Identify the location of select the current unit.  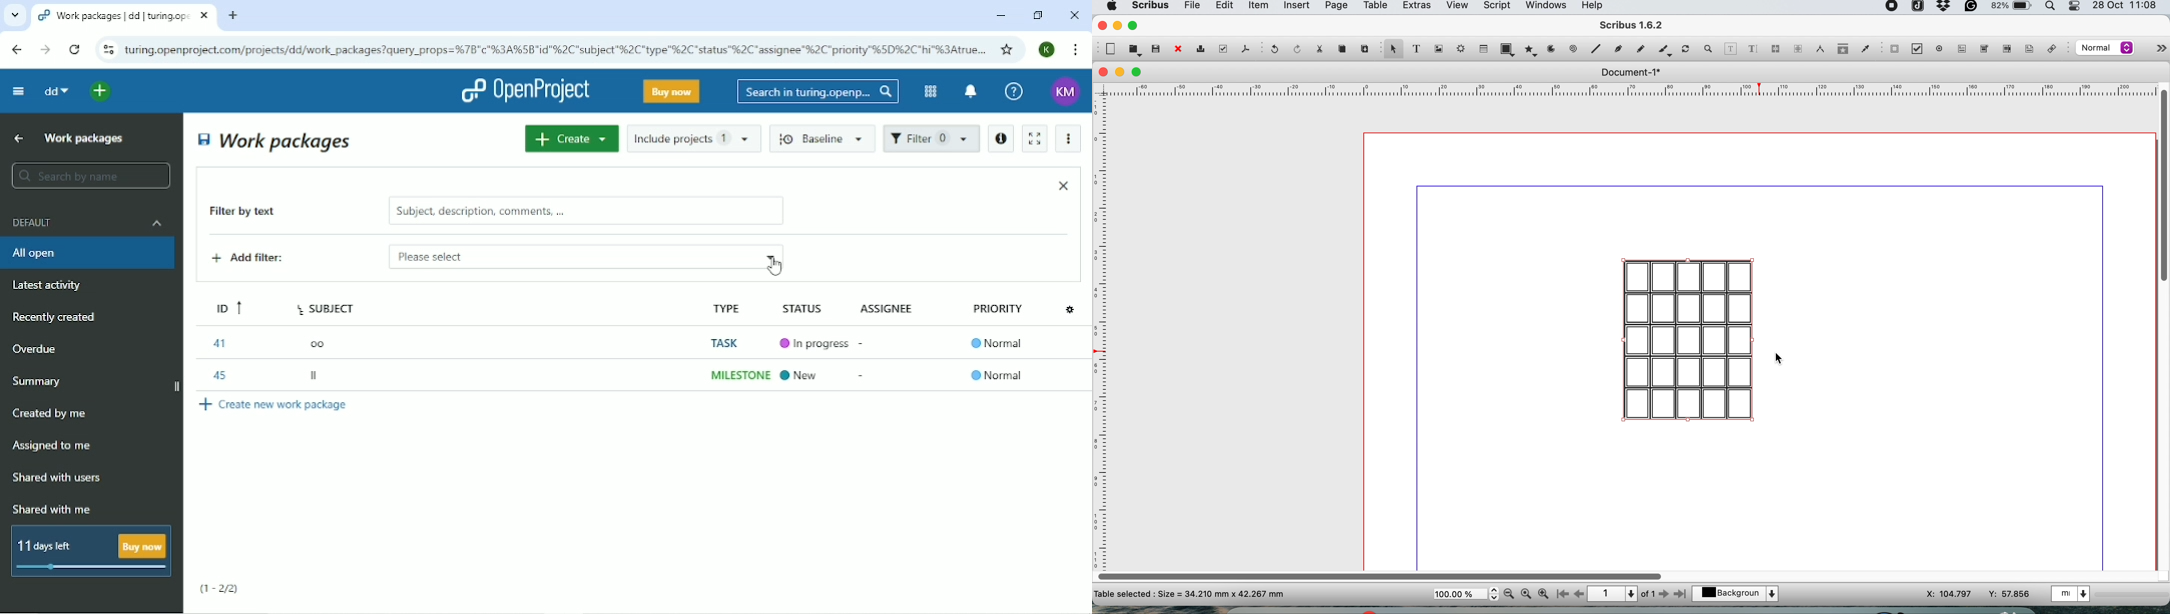
(2073, 593).